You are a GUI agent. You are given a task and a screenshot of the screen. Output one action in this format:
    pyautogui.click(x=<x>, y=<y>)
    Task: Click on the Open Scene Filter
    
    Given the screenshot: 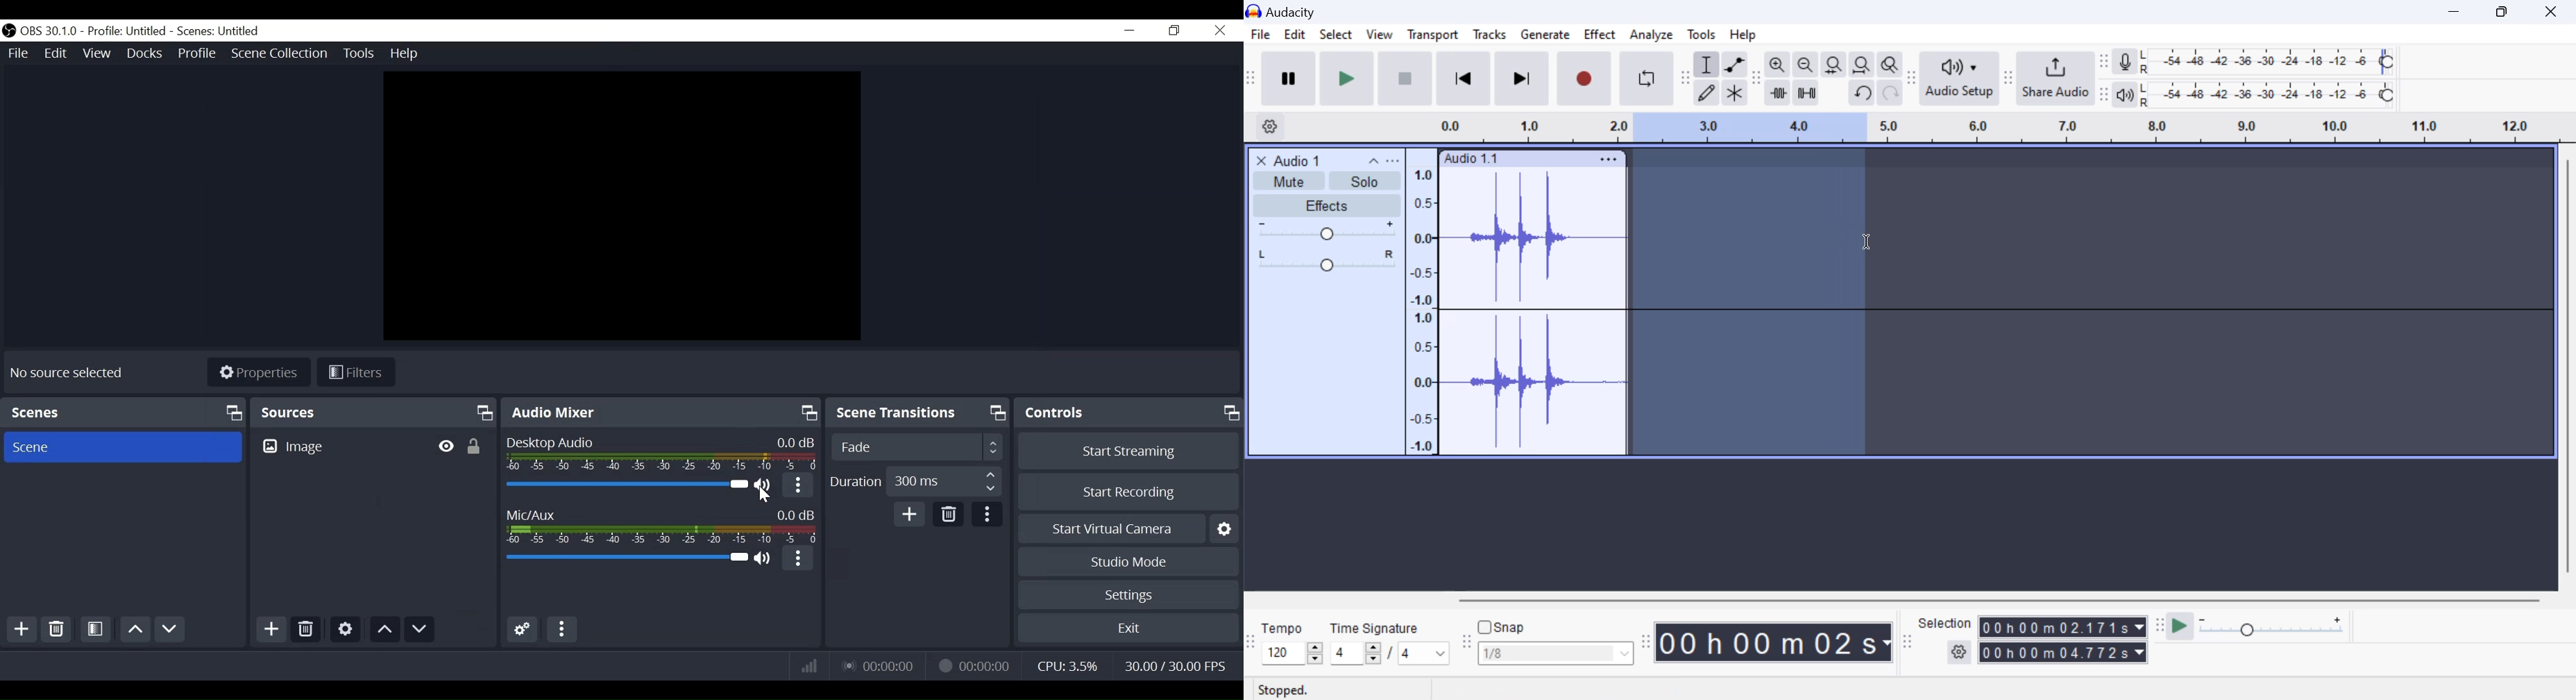 What is the action you would take?
    pyautogui.click(x=95, y=629)
    